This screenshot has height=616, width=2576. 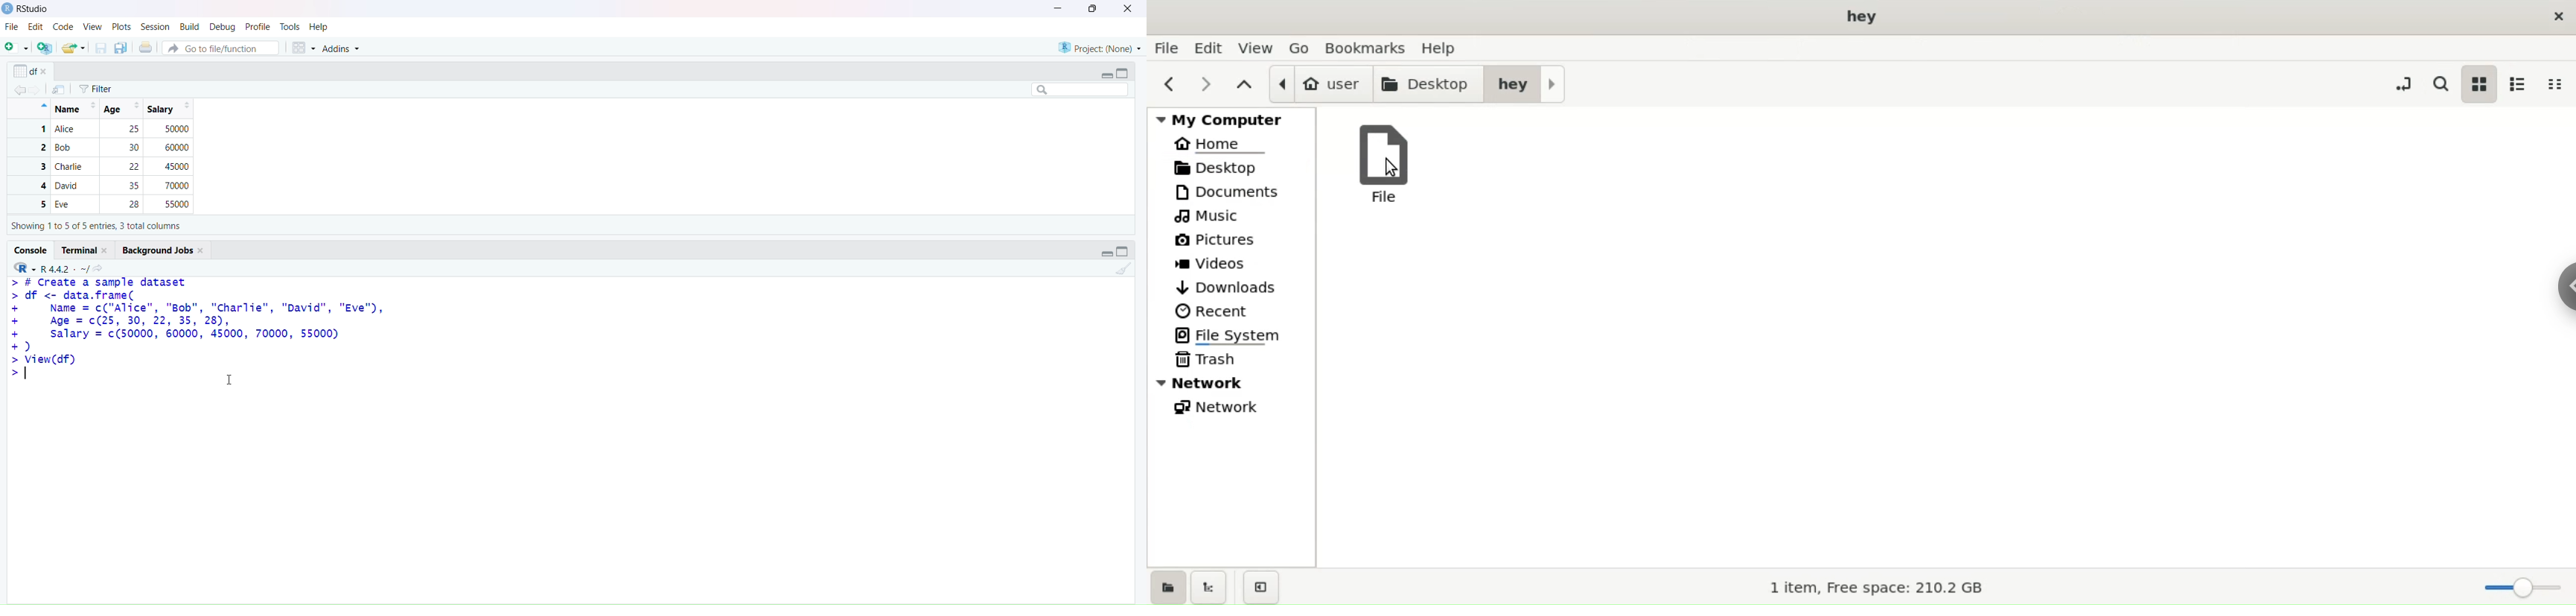 I want to click on close, so click(x=1127, y=10).